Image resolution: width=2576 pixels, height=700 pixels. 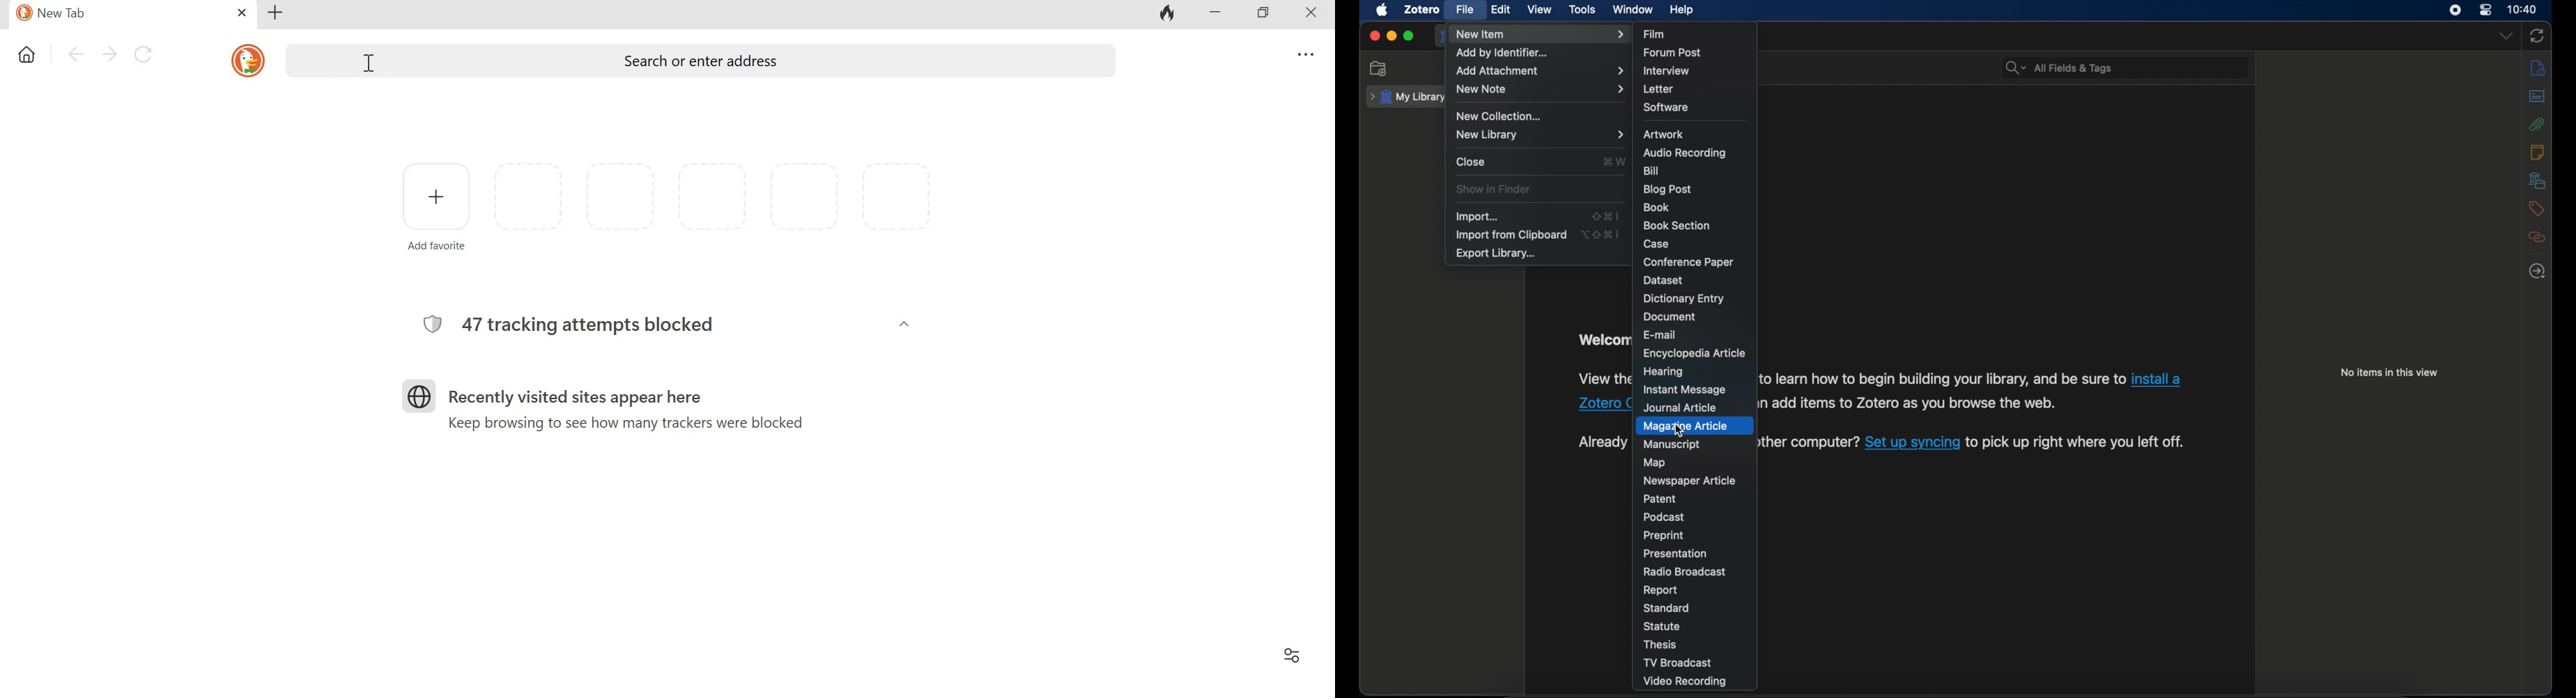 I want to click on close, so click(x=1471, y=162).